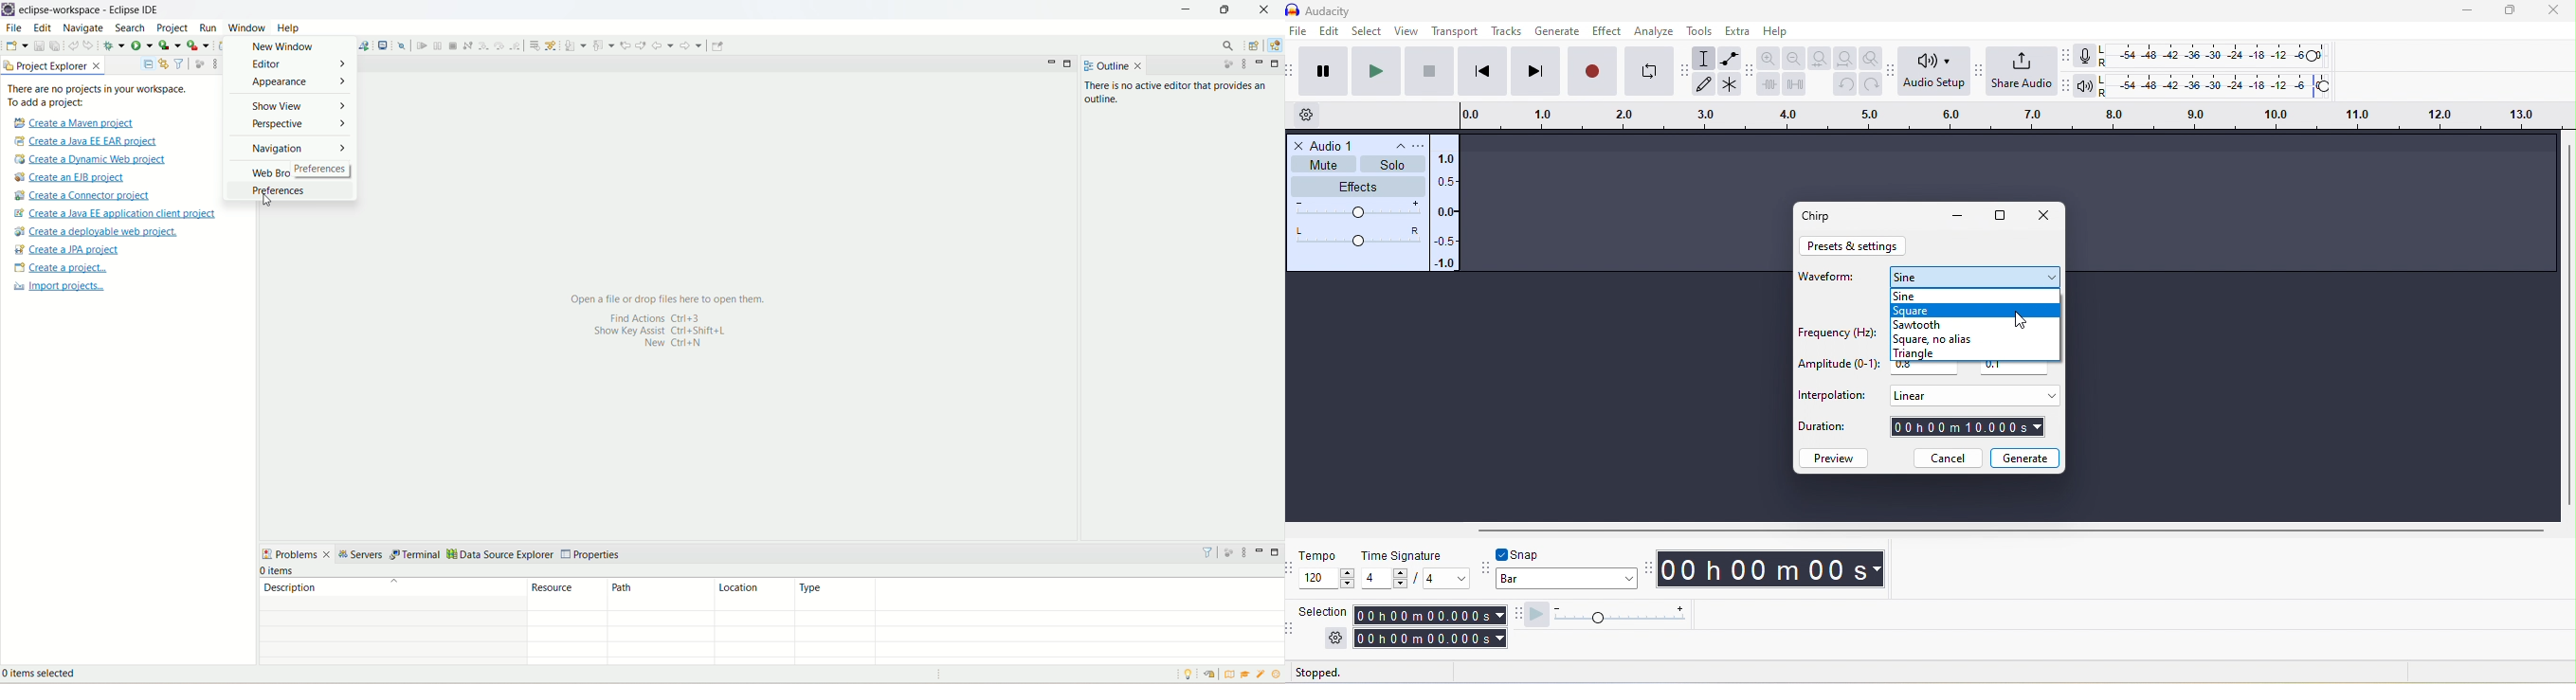 The width and height of the screenshot is (2576, 700). I want to click on audacity playback meter toolbar, so click(2066, 83).